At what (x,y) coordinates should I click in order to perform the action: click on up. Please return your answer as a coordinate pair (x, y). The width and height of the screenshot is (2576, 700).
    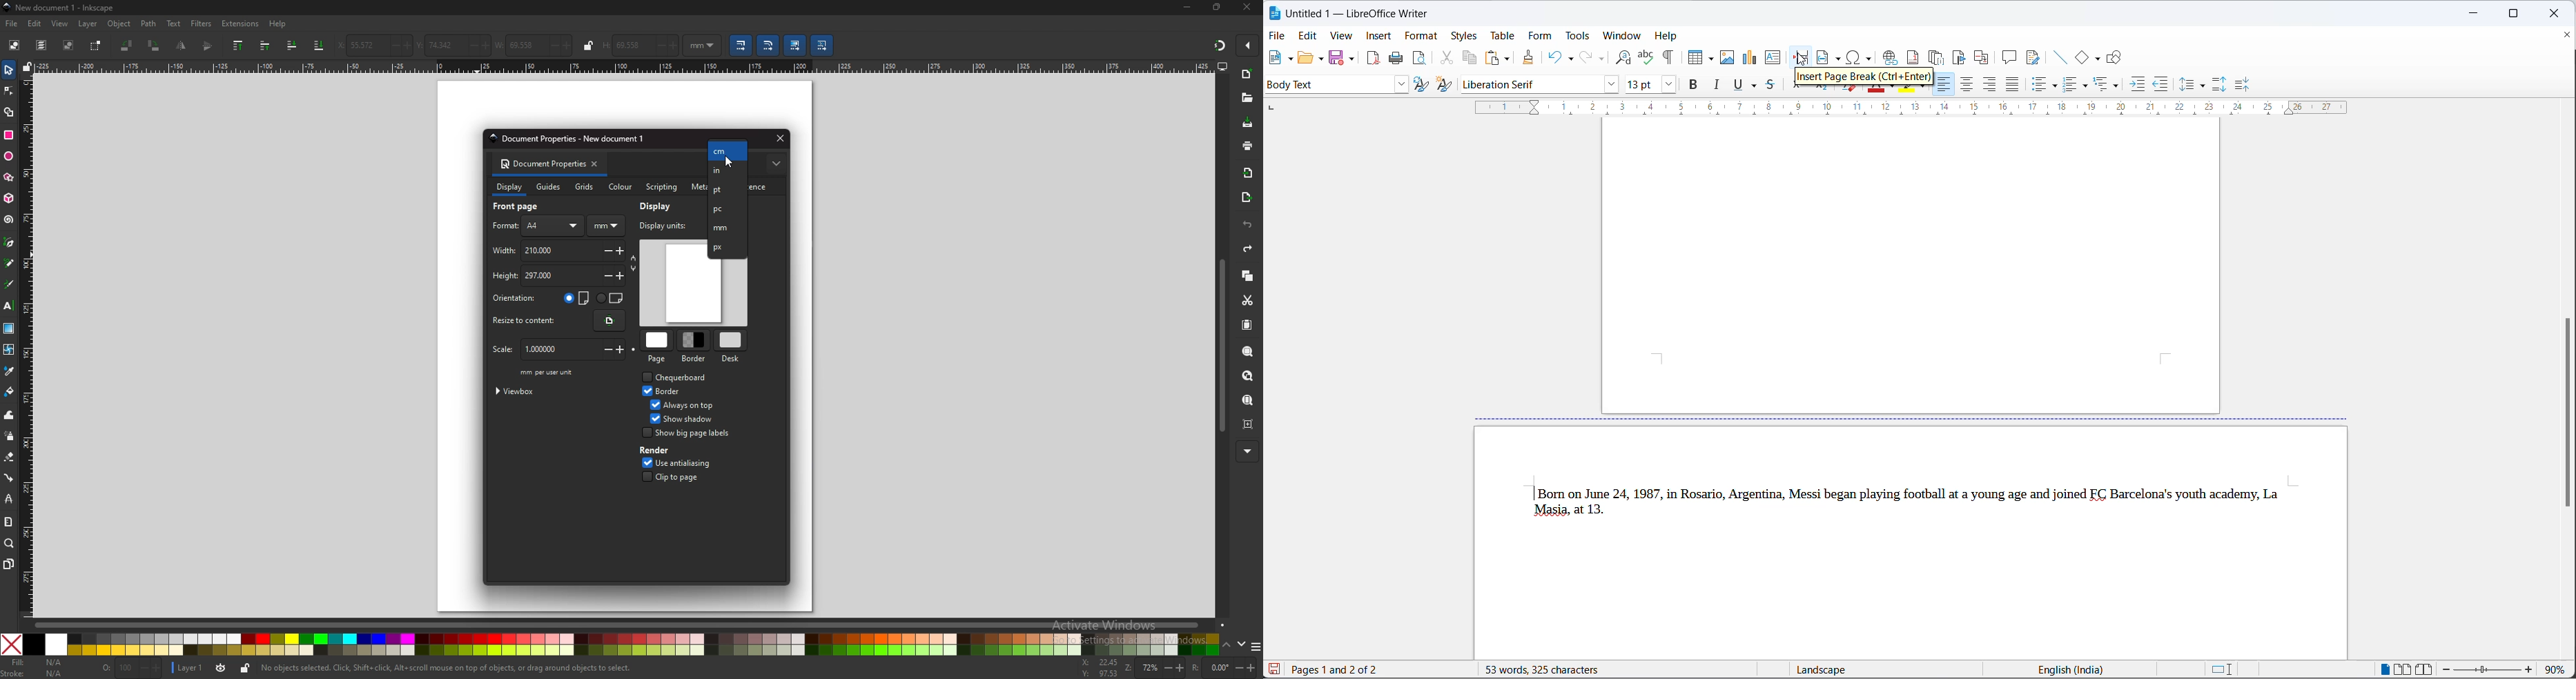
    Looking at the image, I should click on (1227, 644).